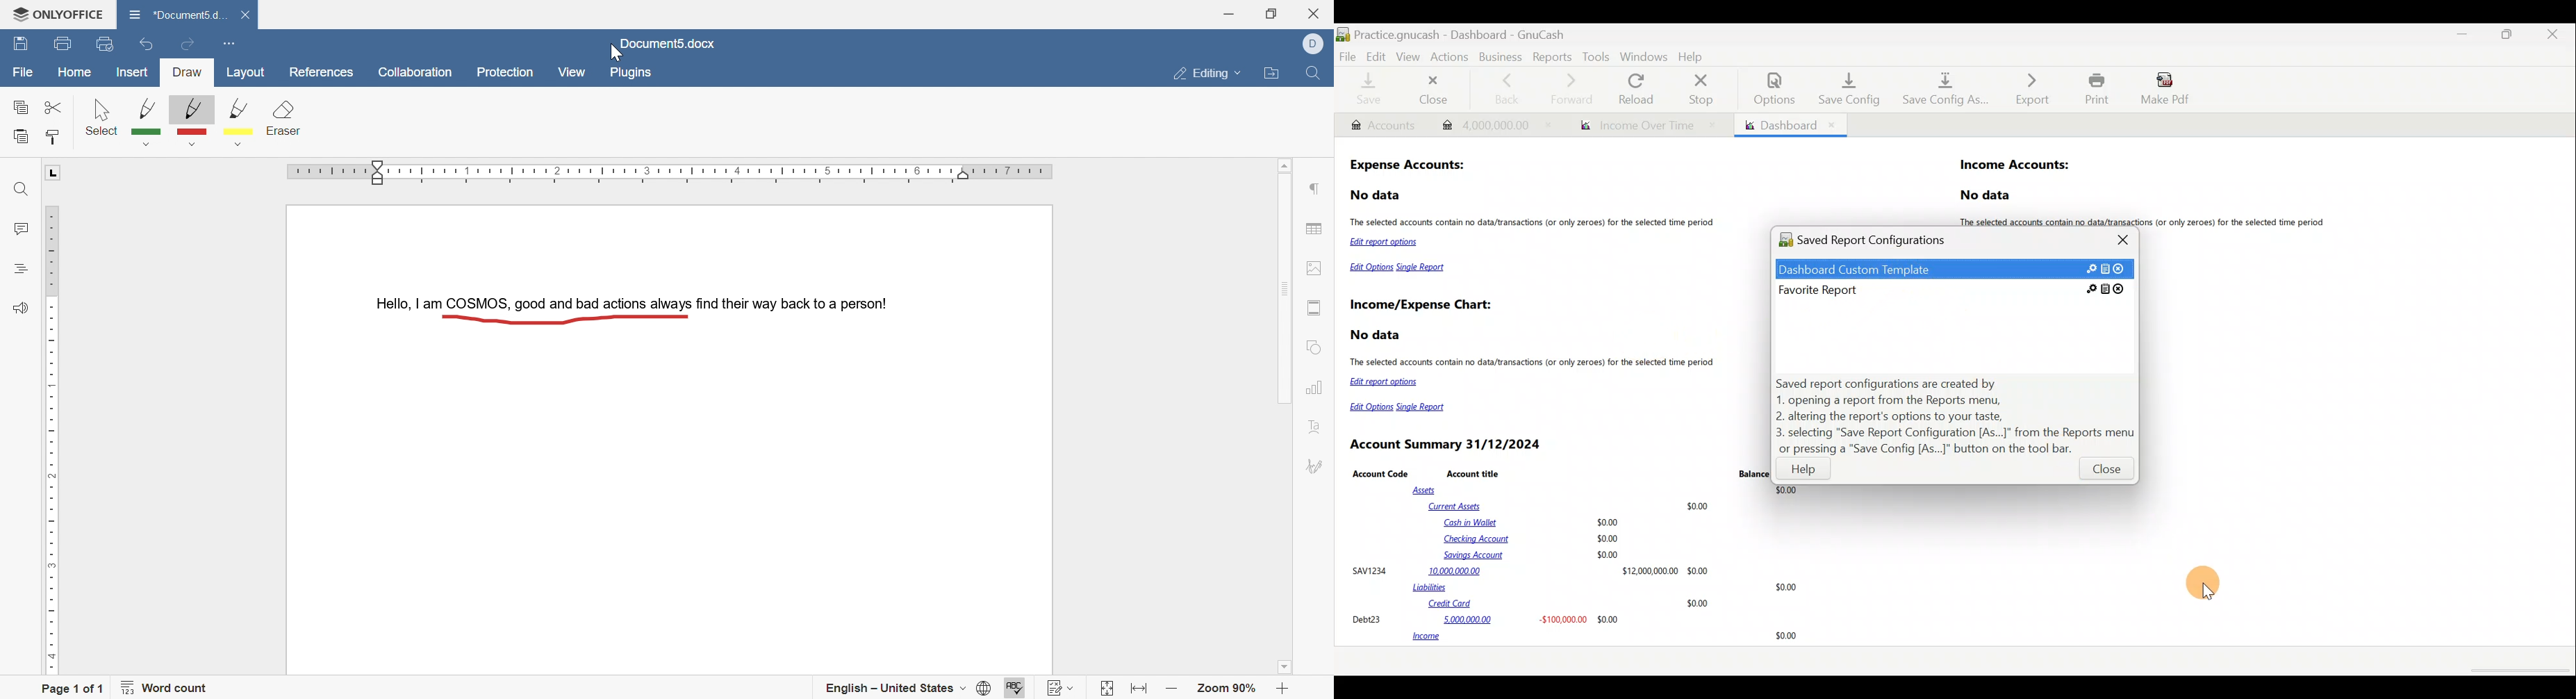 The image size is (2576, 700). What do you see at coordinates (1228, 689) in the screenshot?
I see `zoom 90%` at bounding box center [1228, 689].